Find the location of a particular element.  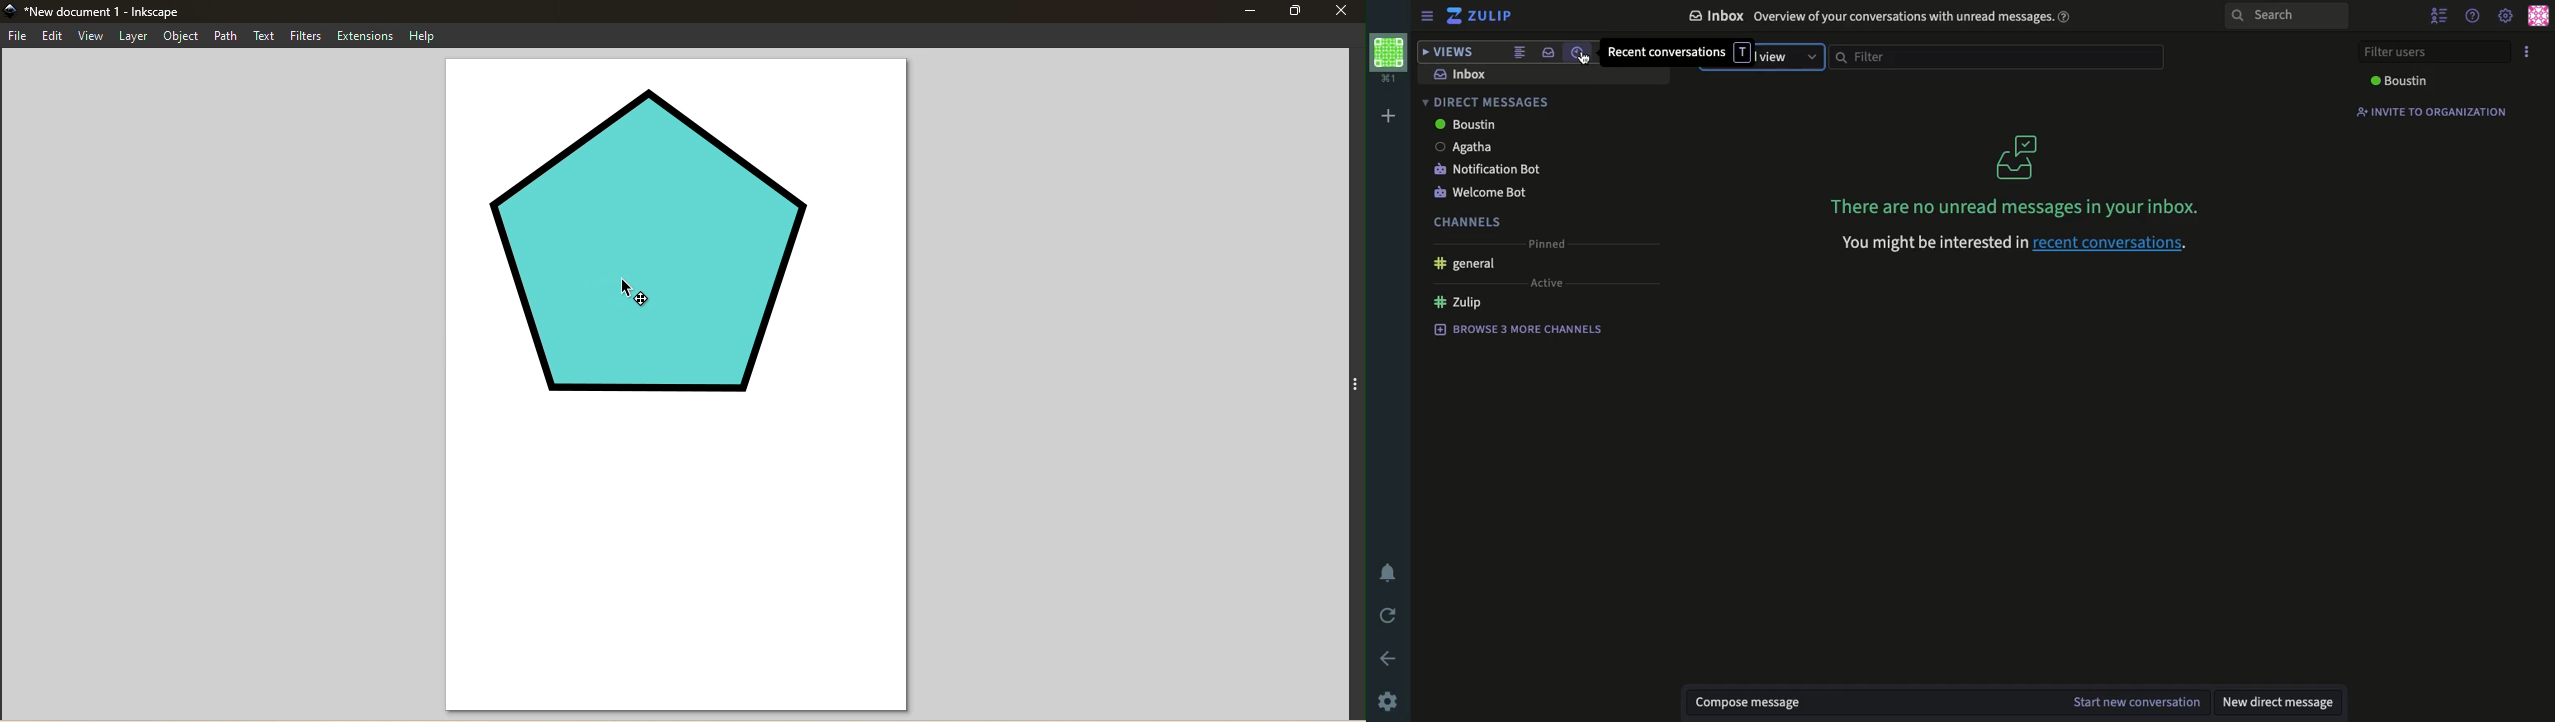

invite to organization is located at coordinates (2430, 112).